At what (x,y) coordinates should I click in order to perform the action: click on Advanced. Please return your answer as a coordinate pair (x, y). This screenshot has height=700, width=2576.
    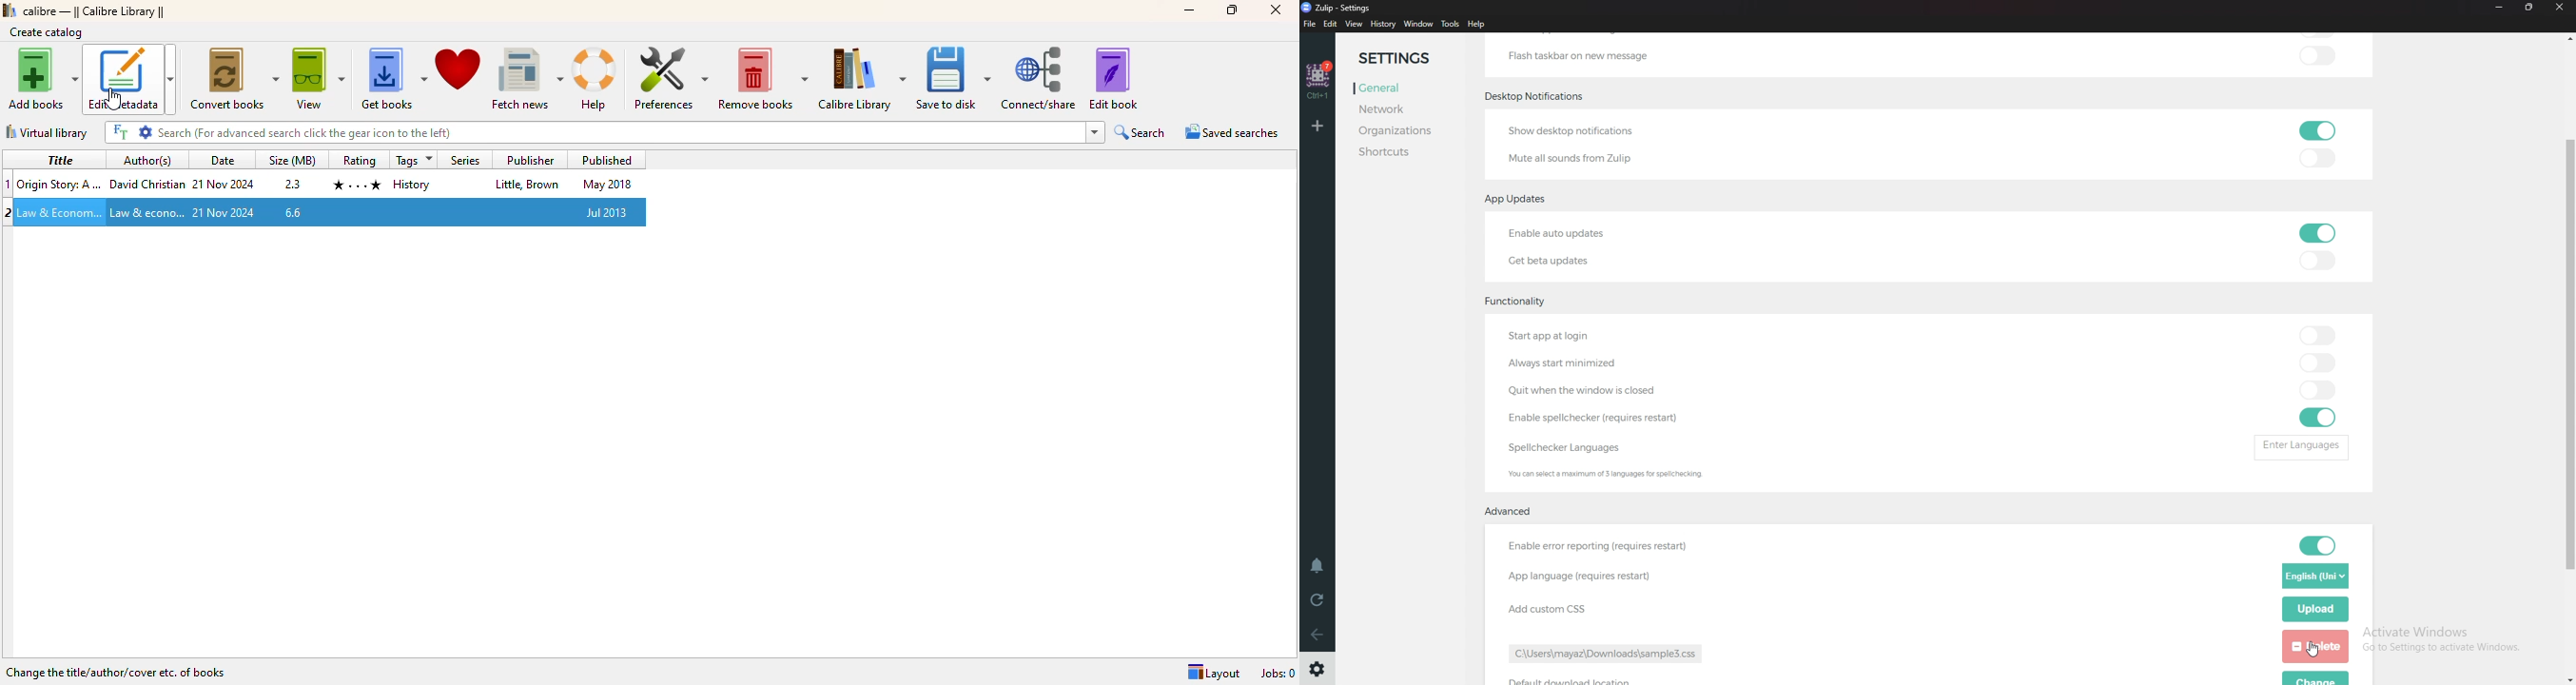
    Looking at the image, I should click on (1512, 509).